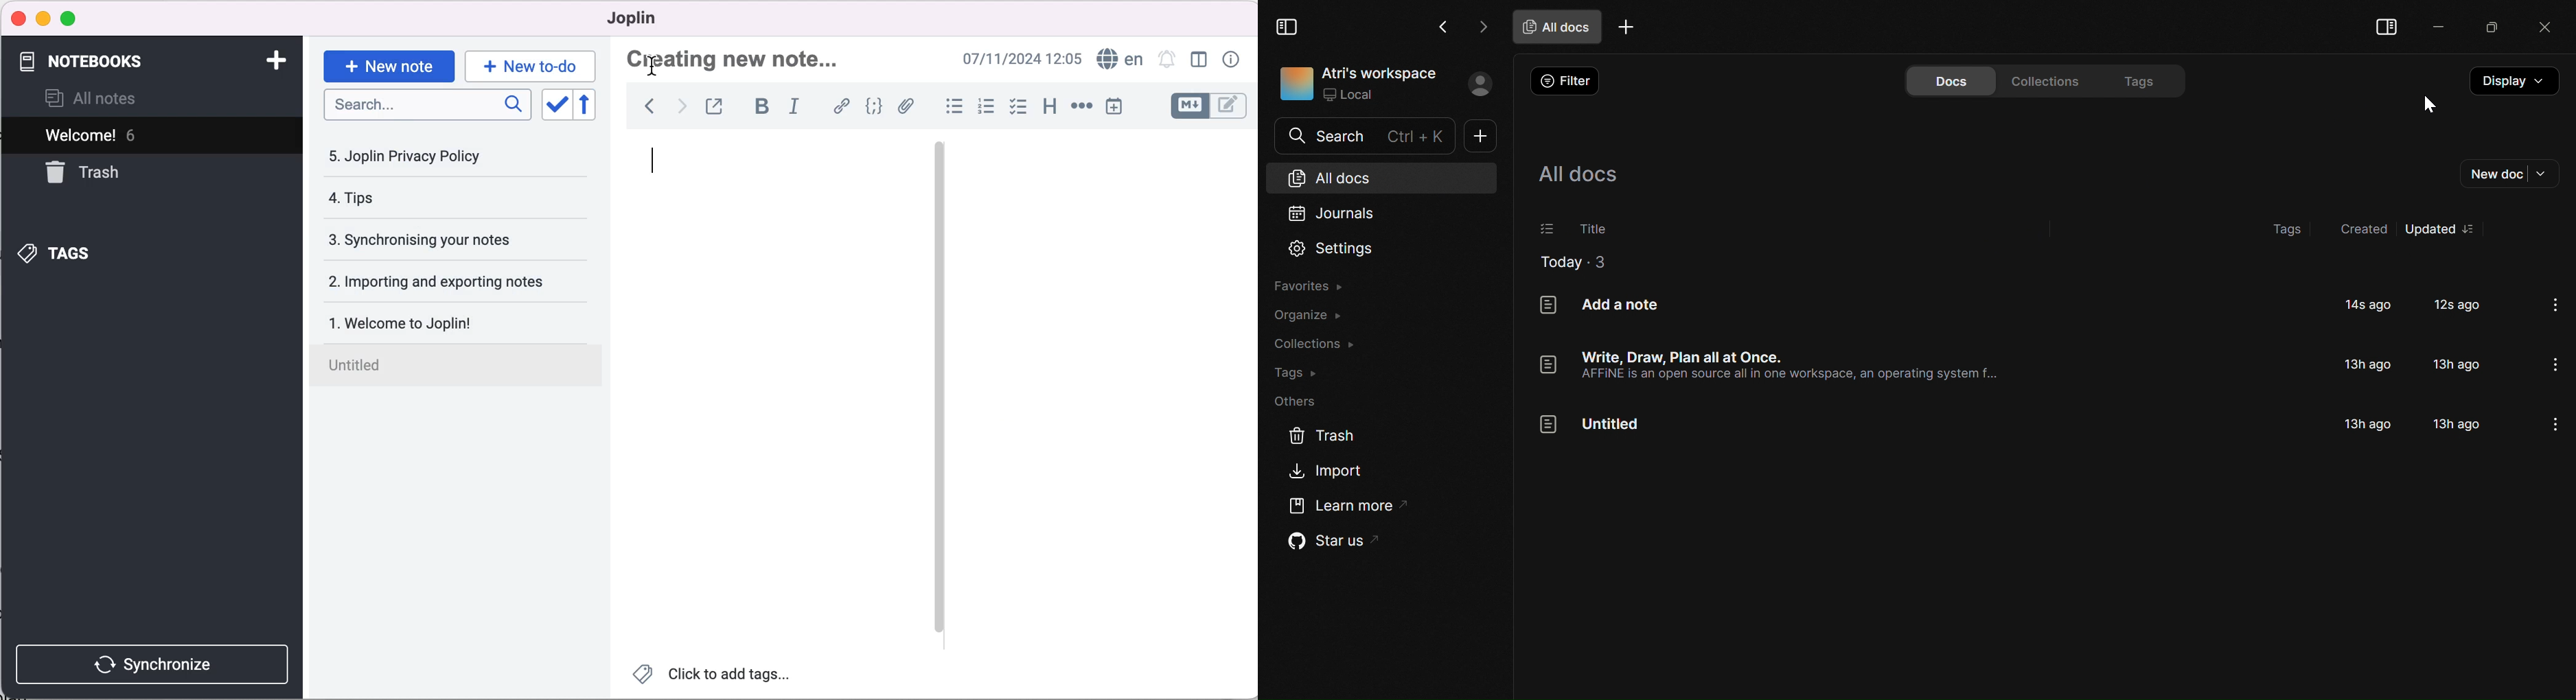  What do you see at coordinates (1483, 136) in the screenshot?
I see `New doc` at bounding box center [1483, 136].